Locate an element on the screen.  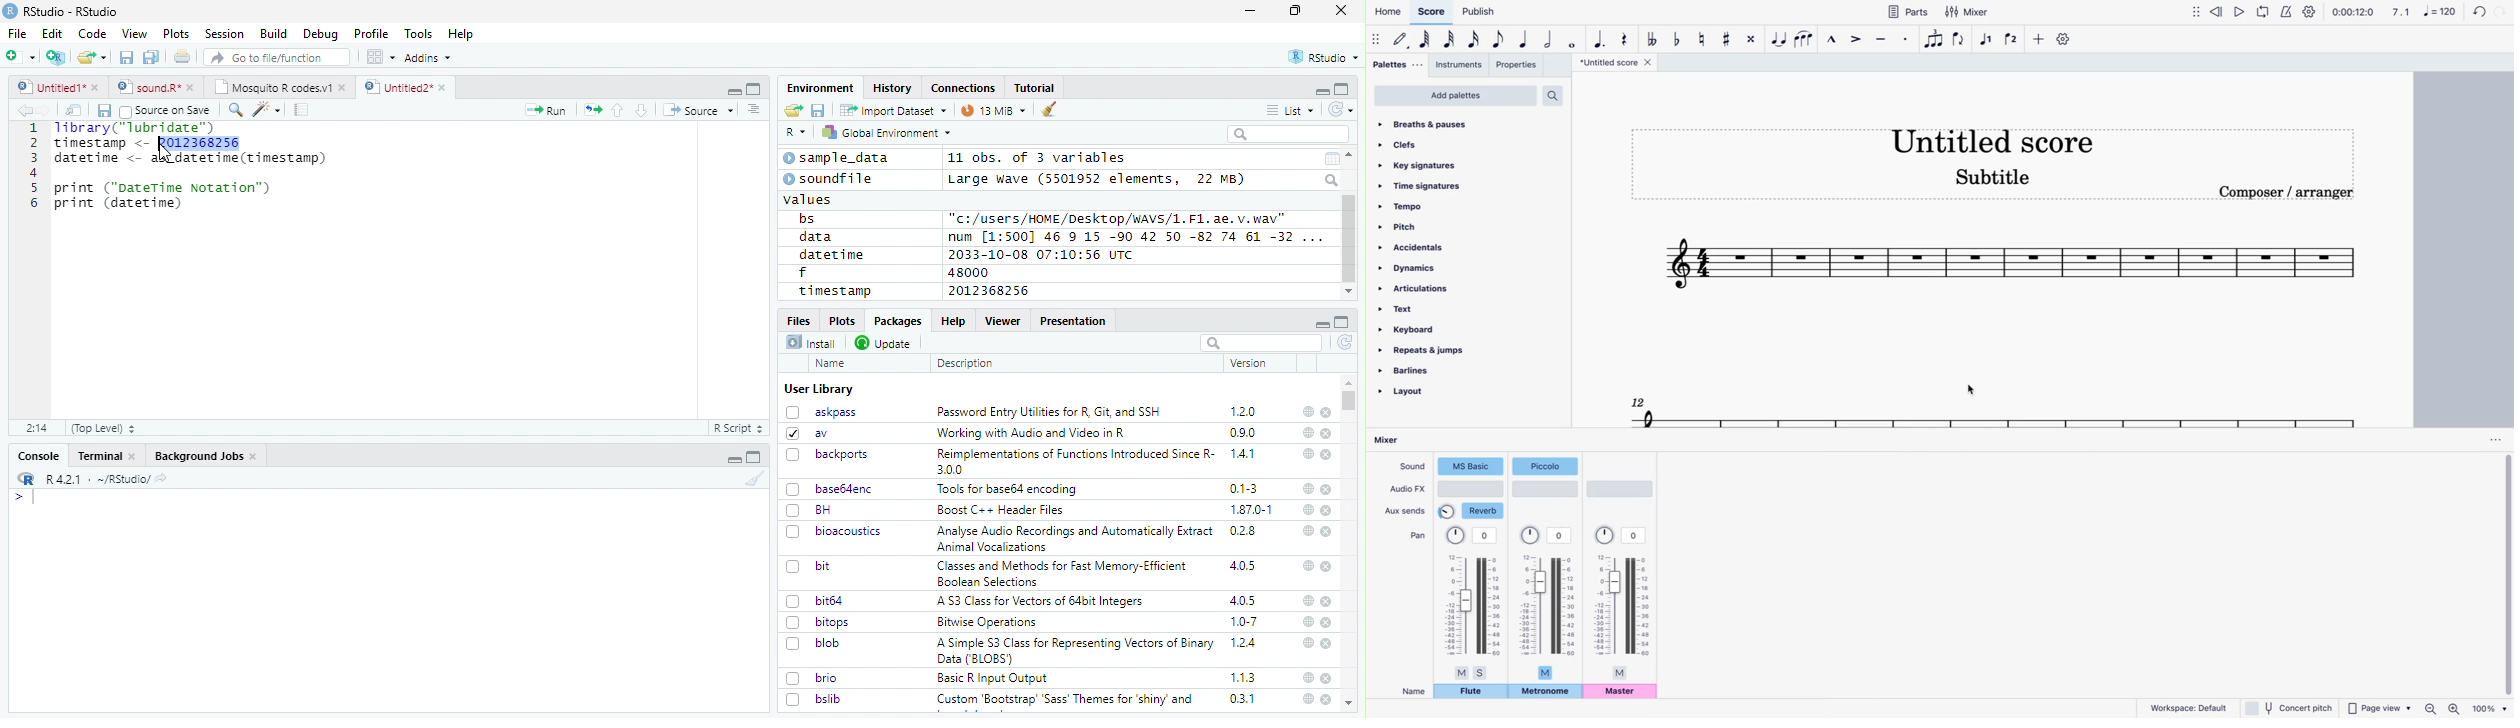
quarter note is located at coordinates (1524, 40).